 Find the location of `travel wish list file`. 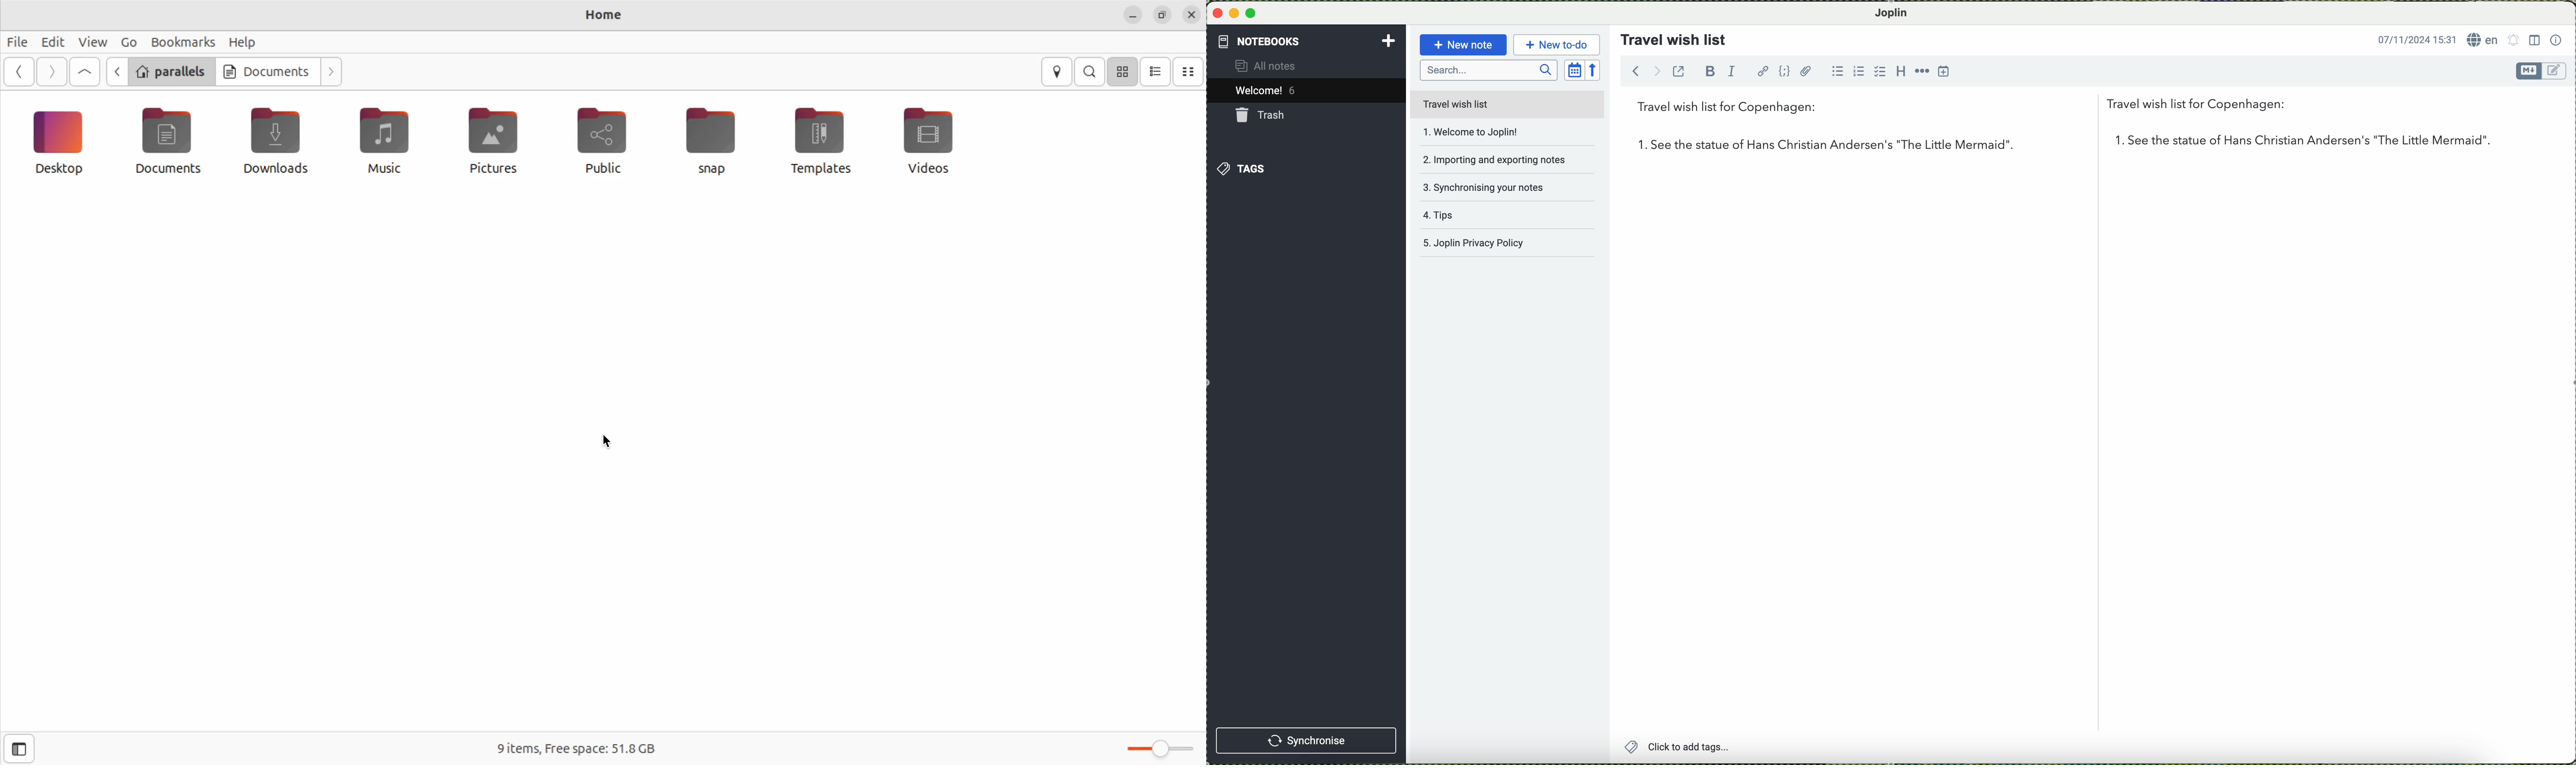

travel wish list file is located at coordinates (1507, 104).